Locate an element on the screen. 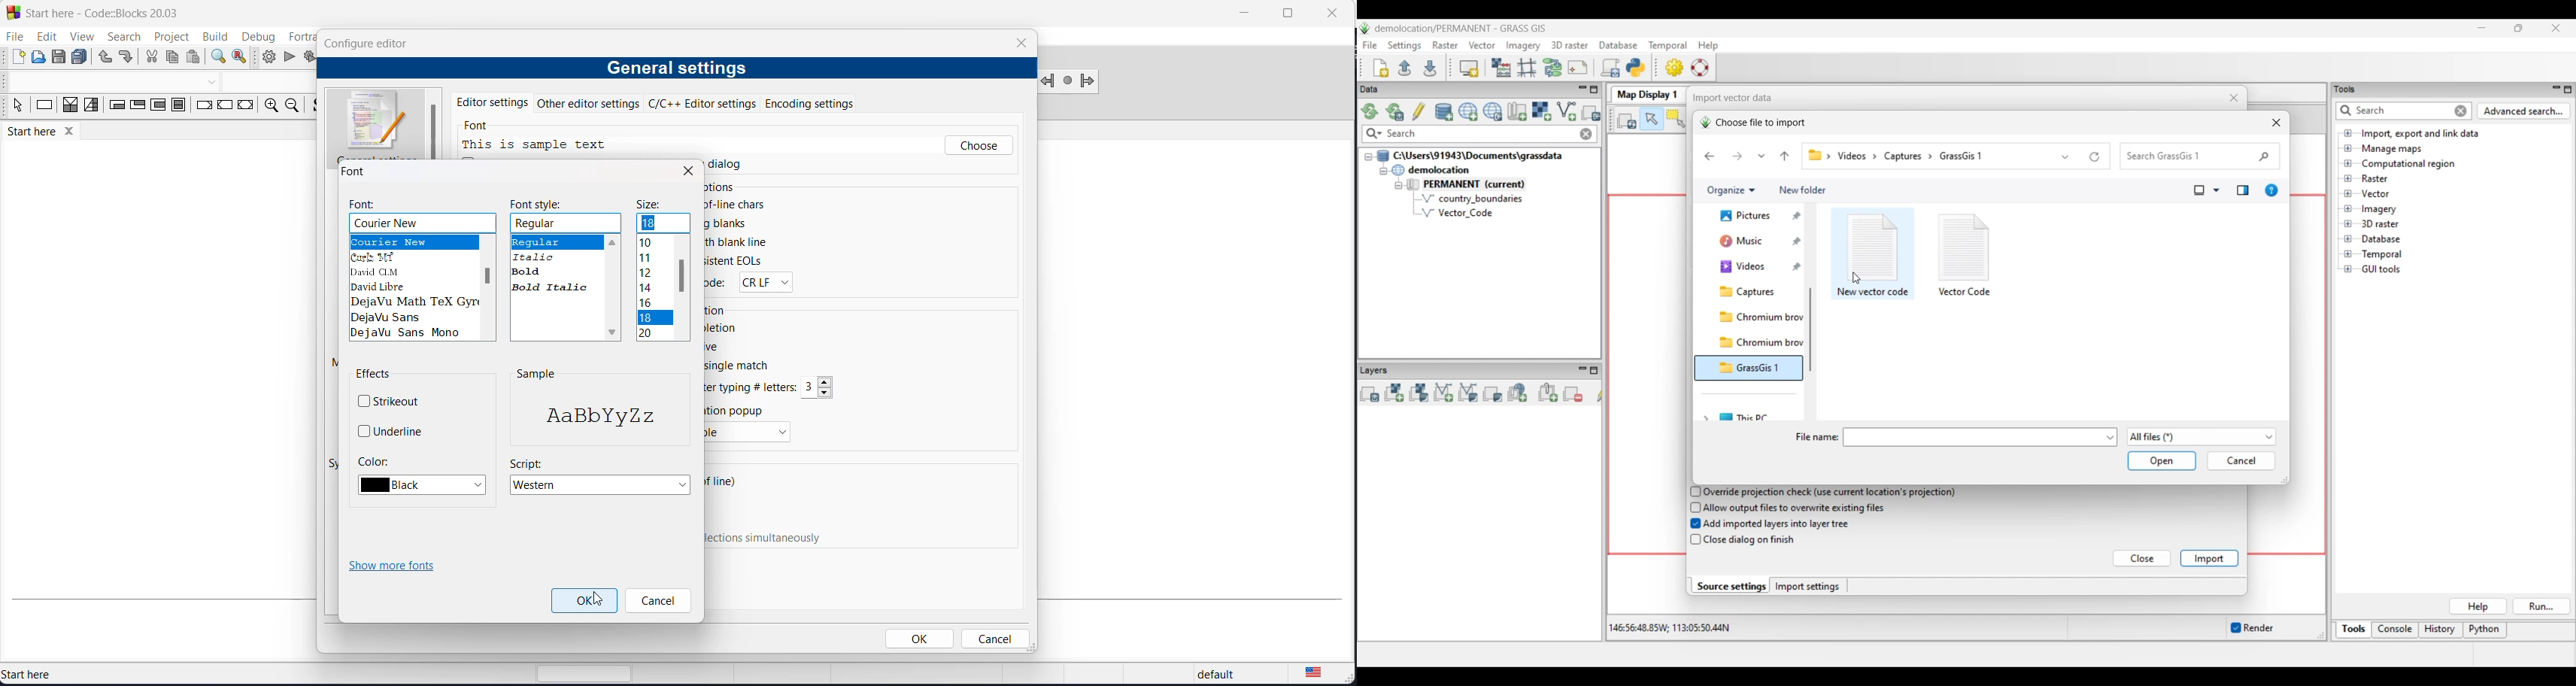  effects is located at coordinates (375, 375).